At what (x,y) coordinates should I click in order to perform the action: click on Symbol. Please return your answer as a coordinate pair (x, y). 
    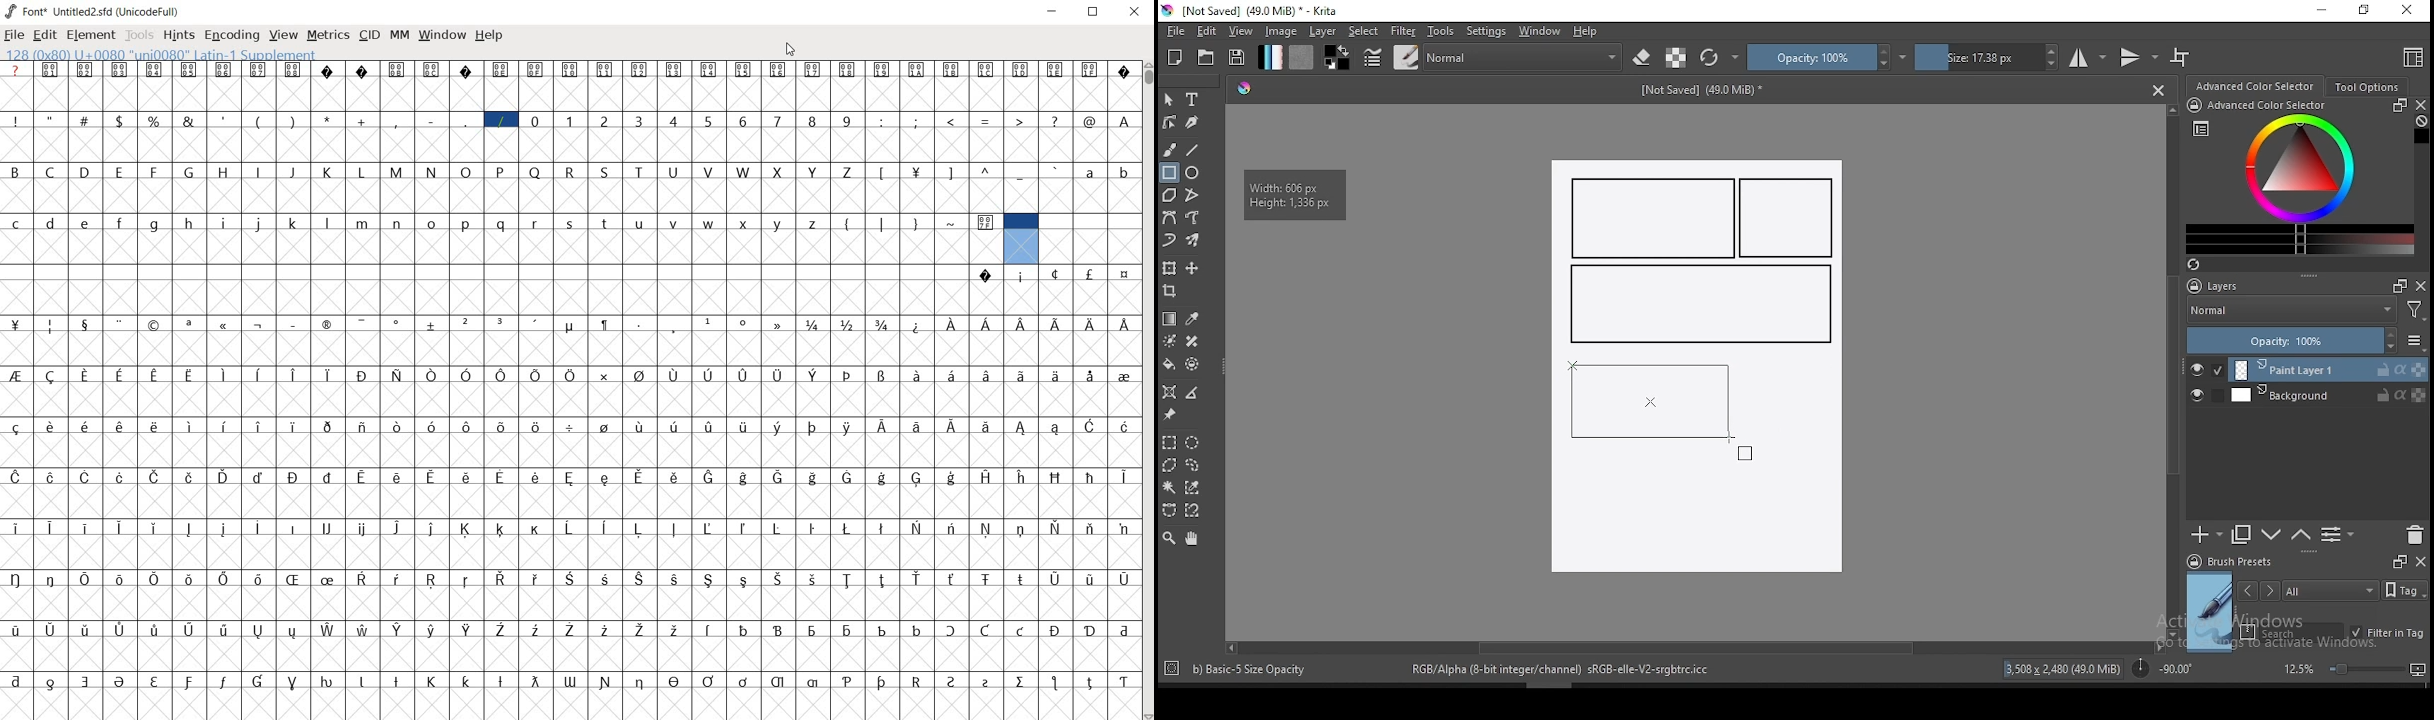
    Looking at the image, I should click on (778, 427).